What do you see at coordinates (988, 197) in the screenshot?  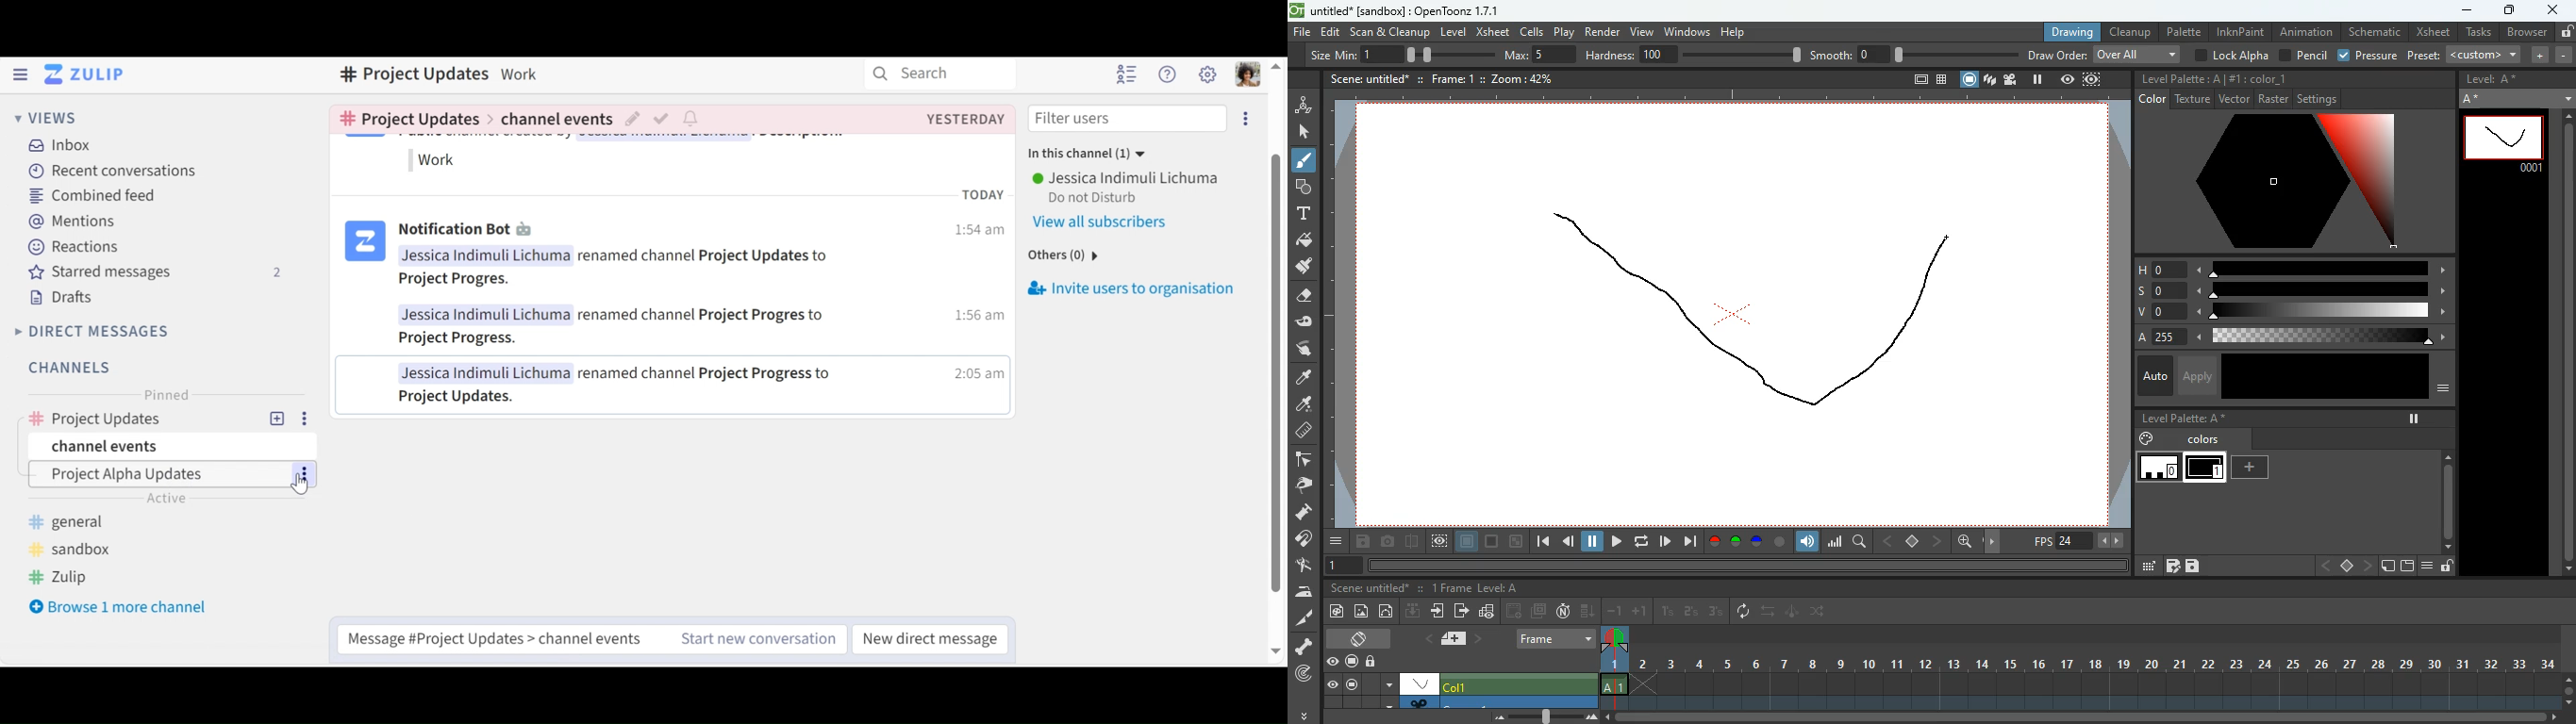 I see `TODAY` at bounding box center [988, 197].